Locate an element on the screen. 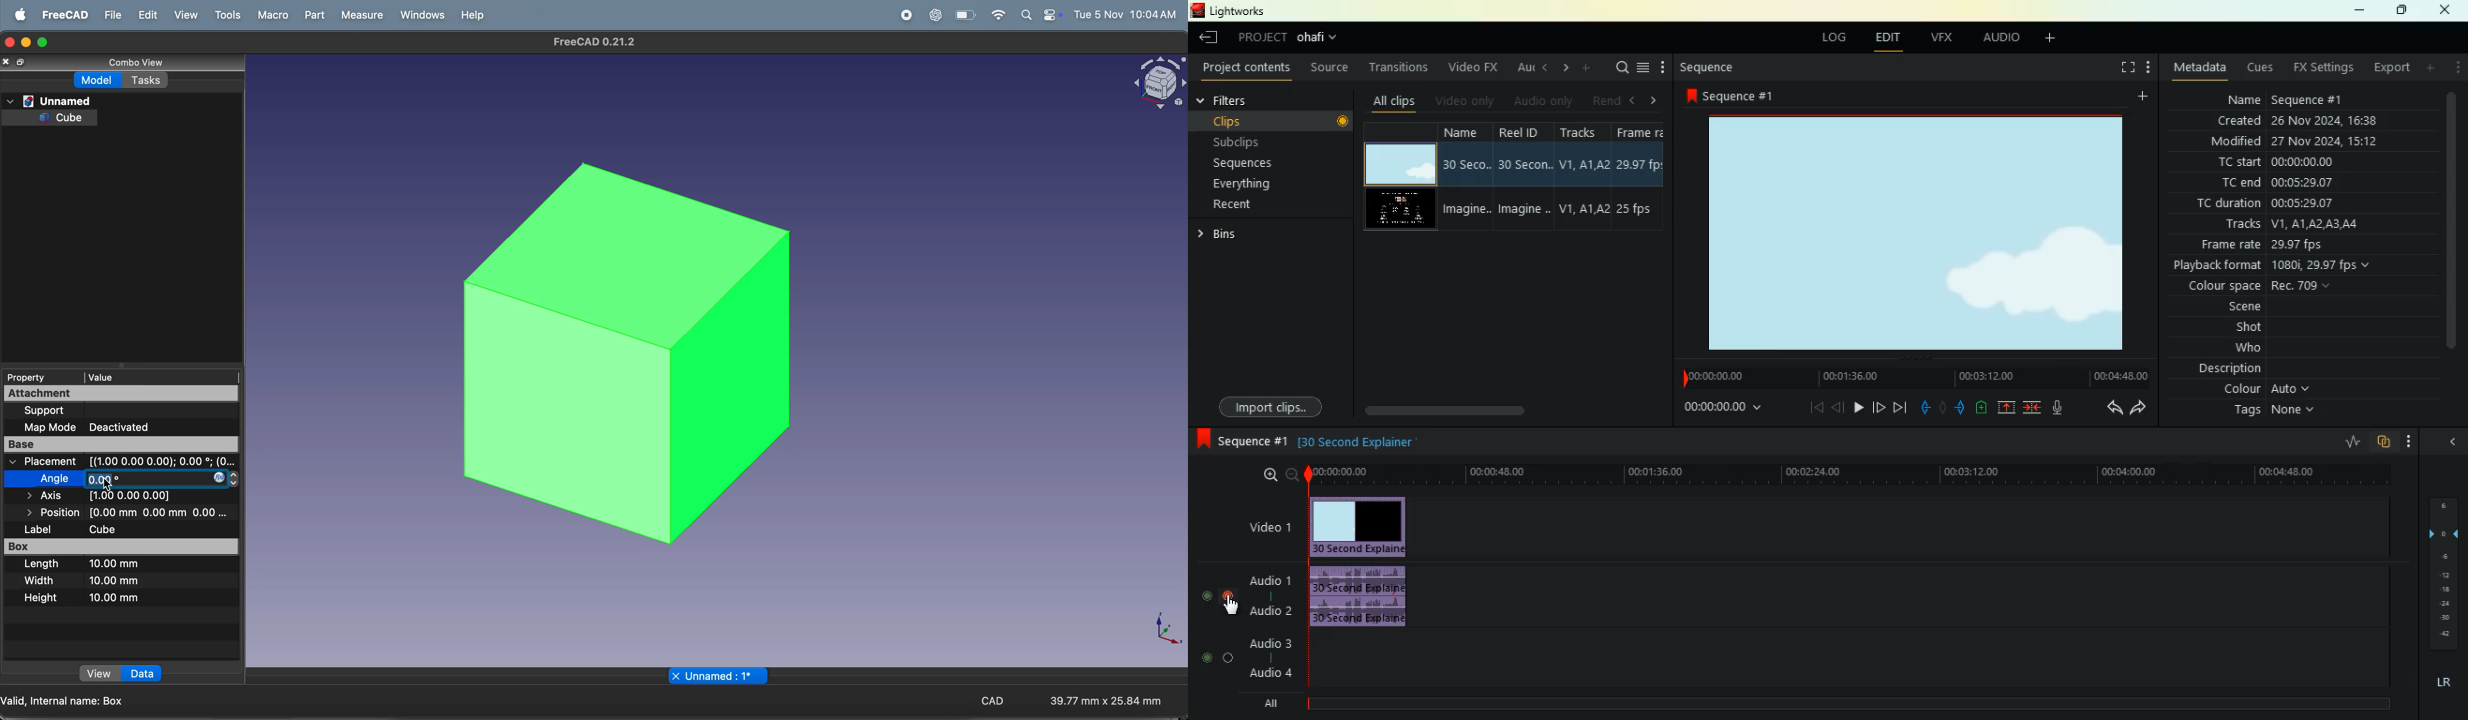 The width and height of the screenshot is (2492, 728). distance is located at coordinates (159, 514).